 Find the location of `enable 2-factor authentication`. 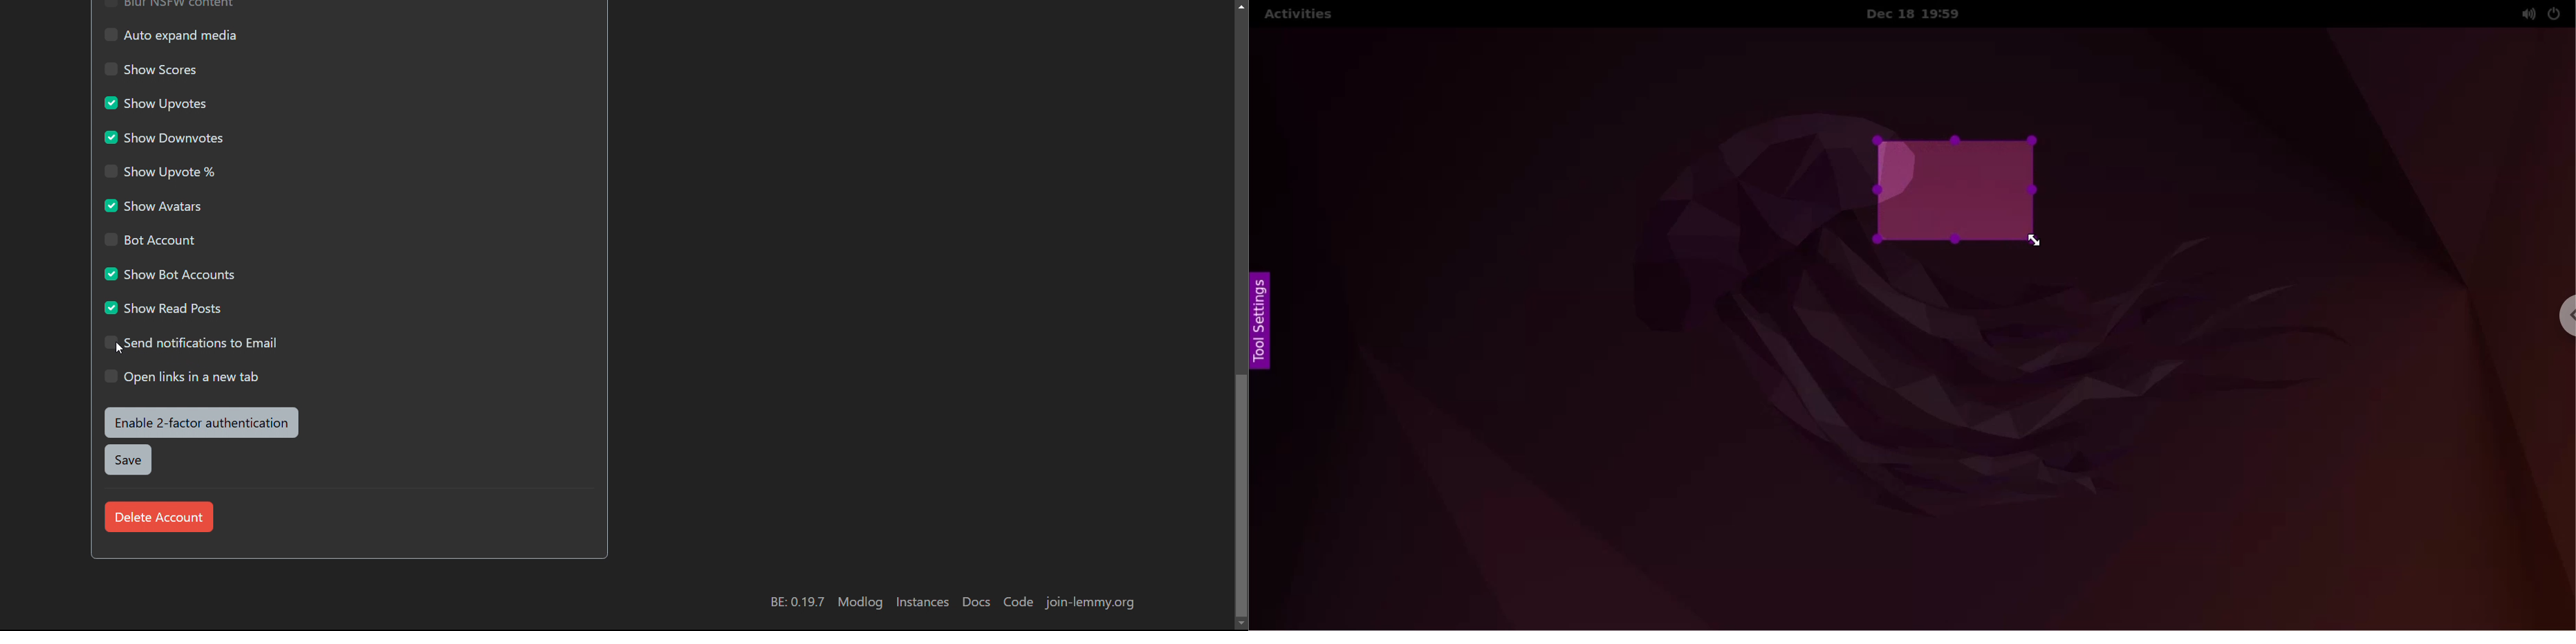

enable 2-factor authentication is located at coordinates (202, 422).